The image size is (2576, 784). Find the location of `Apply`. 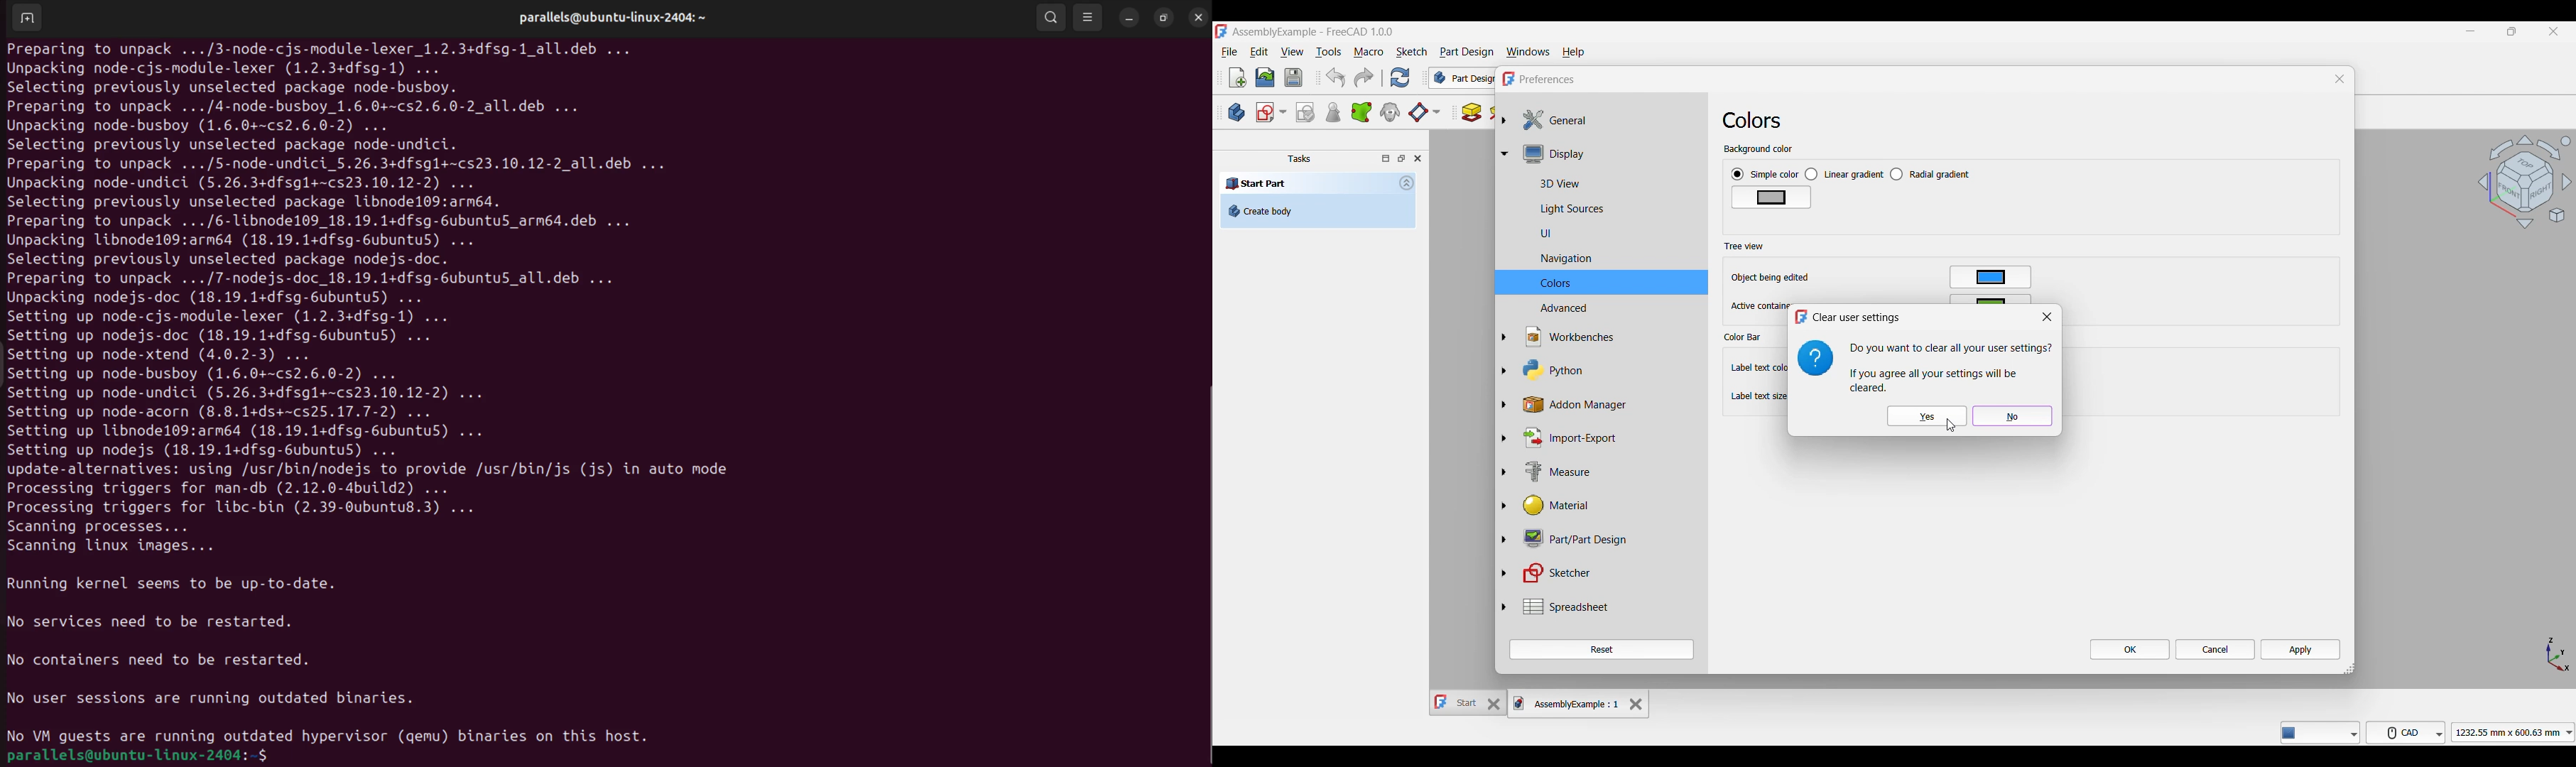

Apply is located at coordinates (2300, 649).